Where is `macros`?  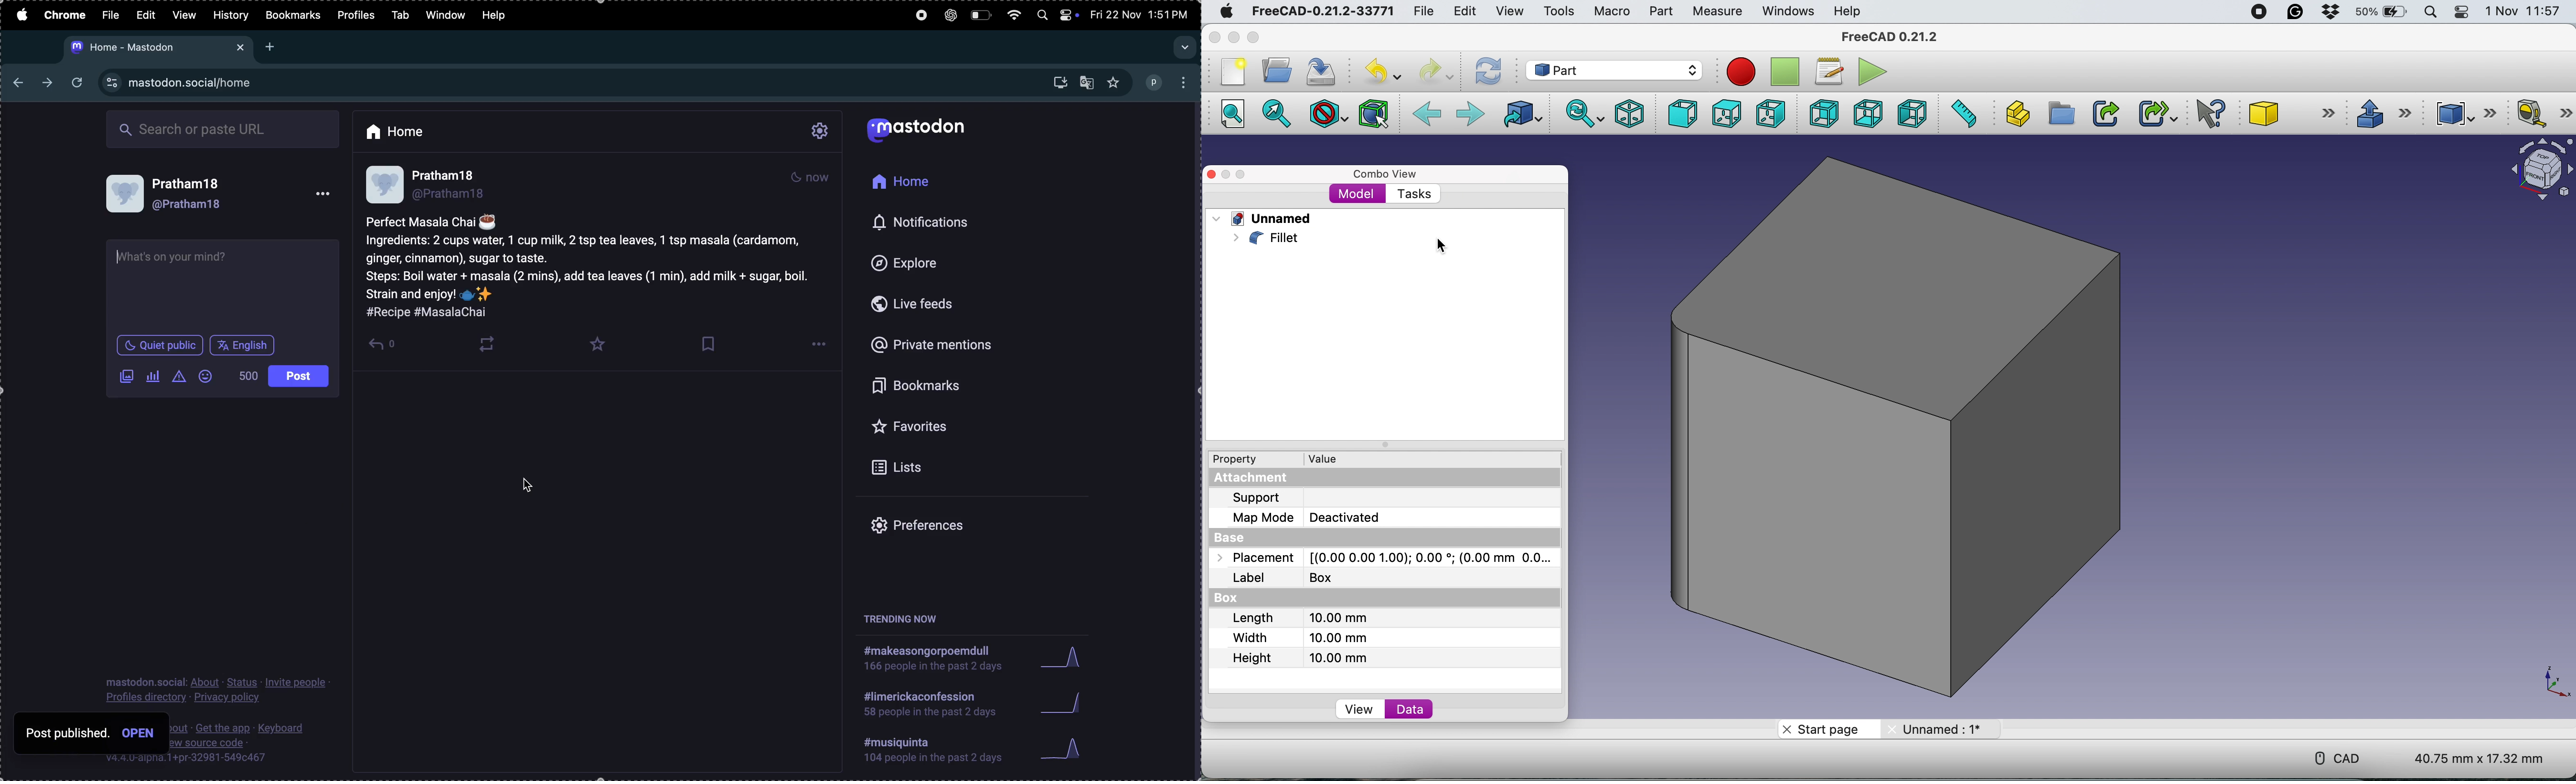
macros is located at coordinates (1827, 73).